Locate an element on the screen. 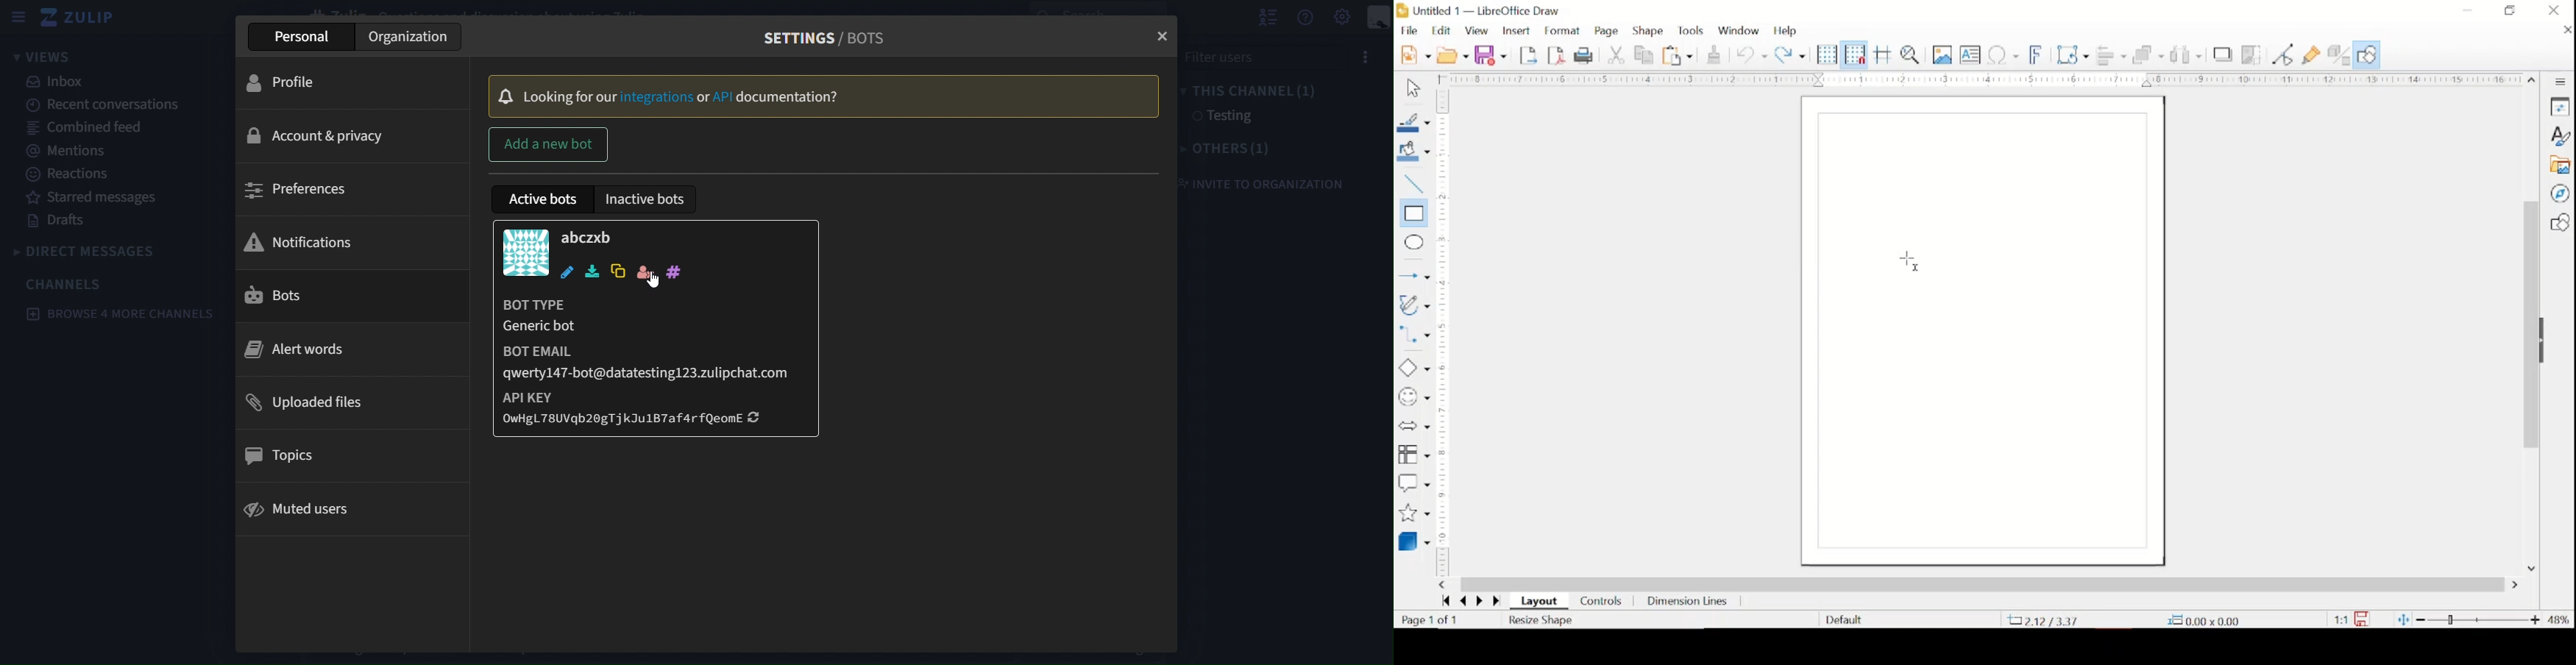 This screenshot has height=672, width=2576. redo is located at coordinates (1790, 54).